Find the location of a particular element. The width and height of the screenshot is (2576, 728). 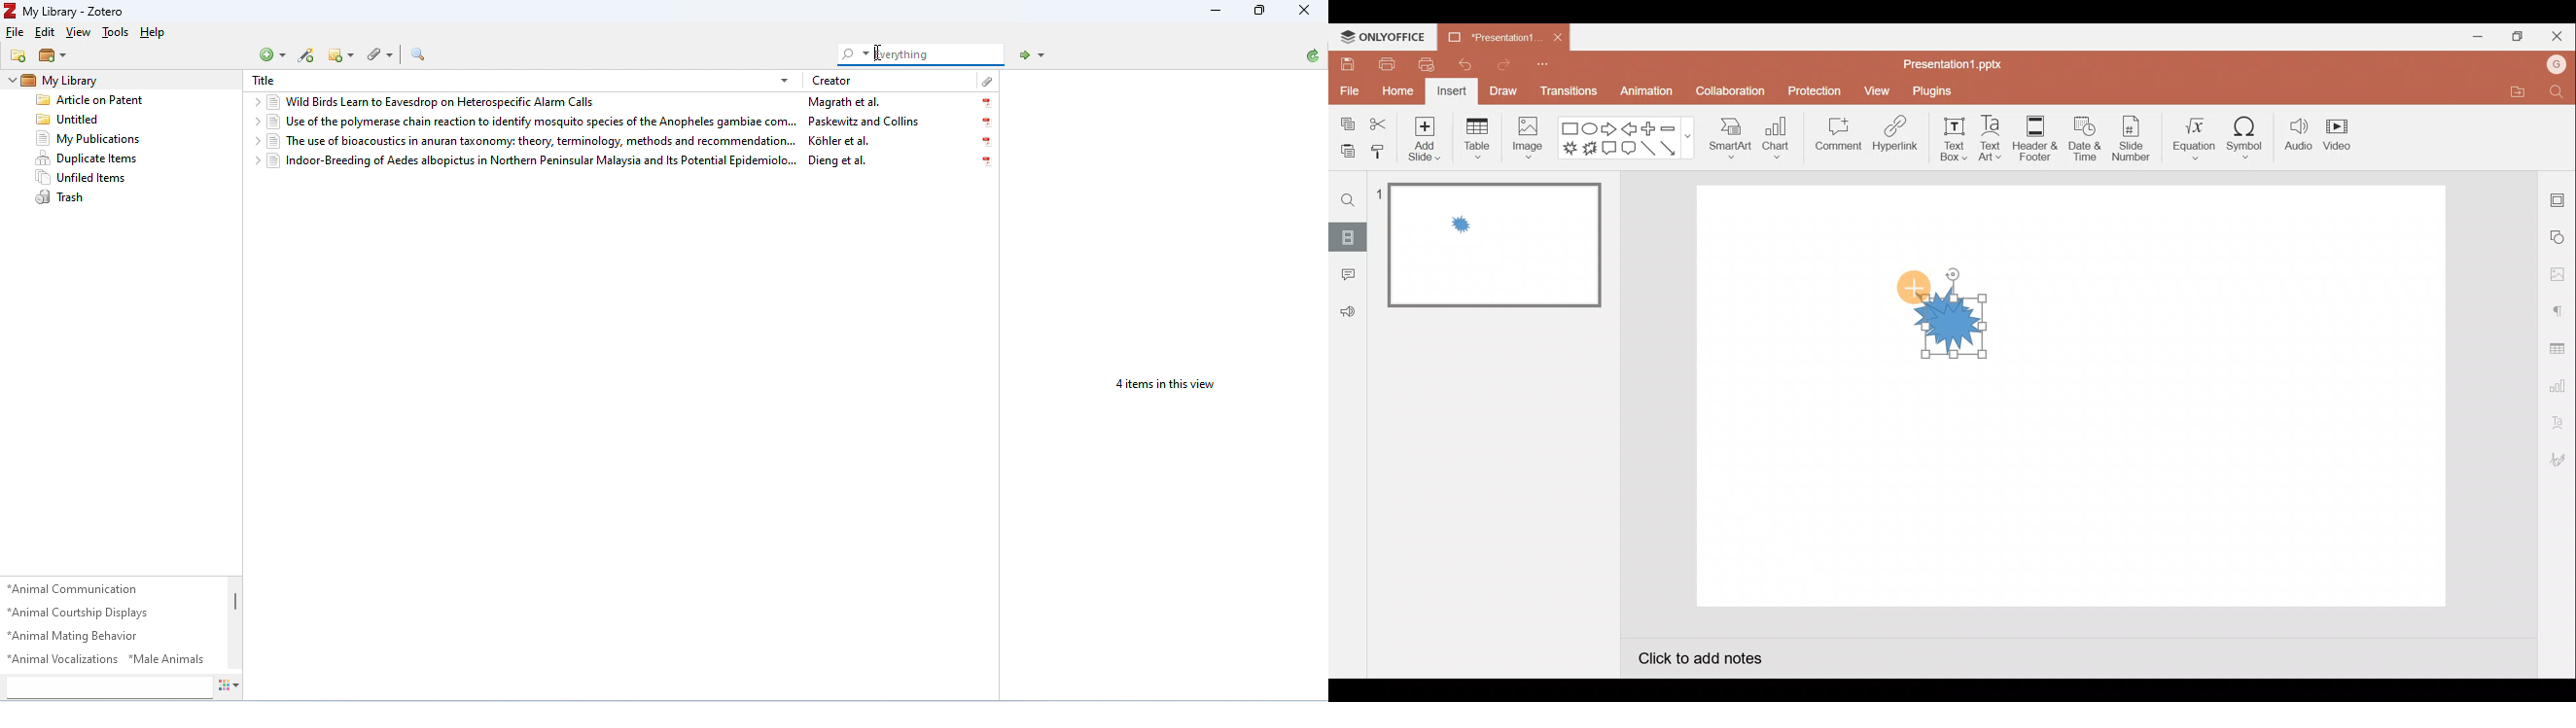

Actions is located at coordinates (229, 687).